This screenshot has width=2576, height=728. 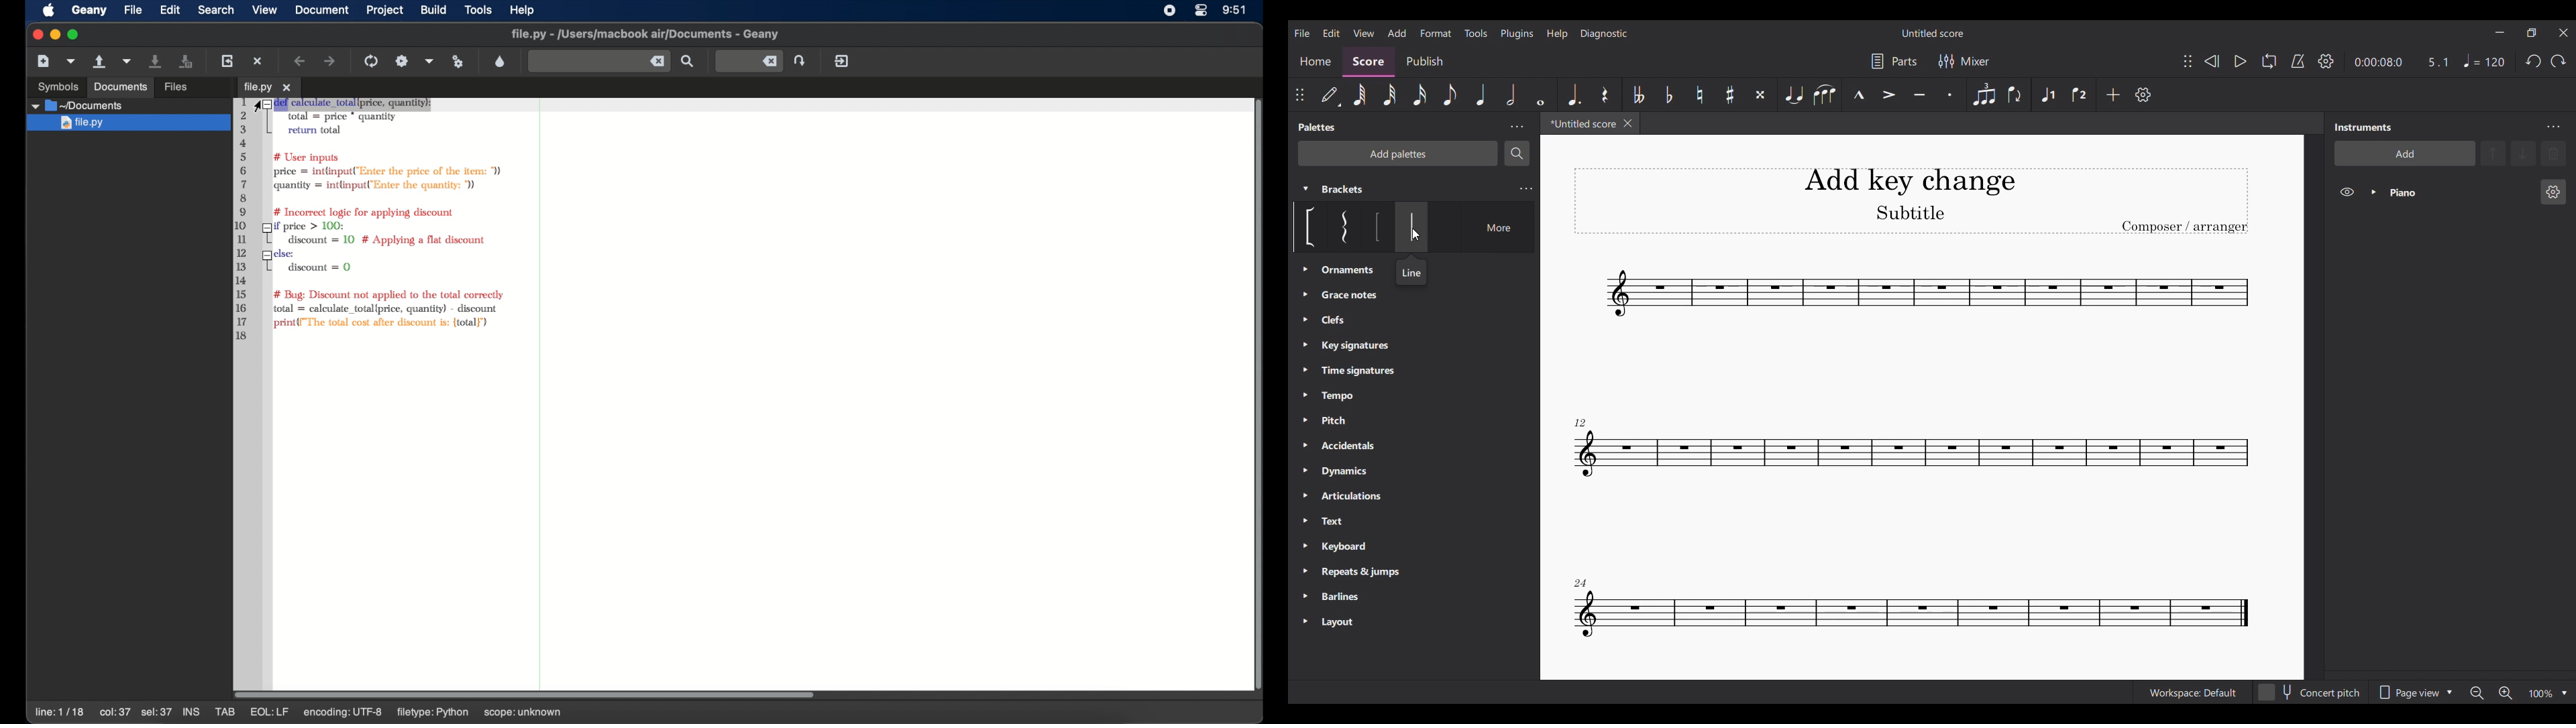 I want to click on Customize toolbar, so click(x=2143, y=95).